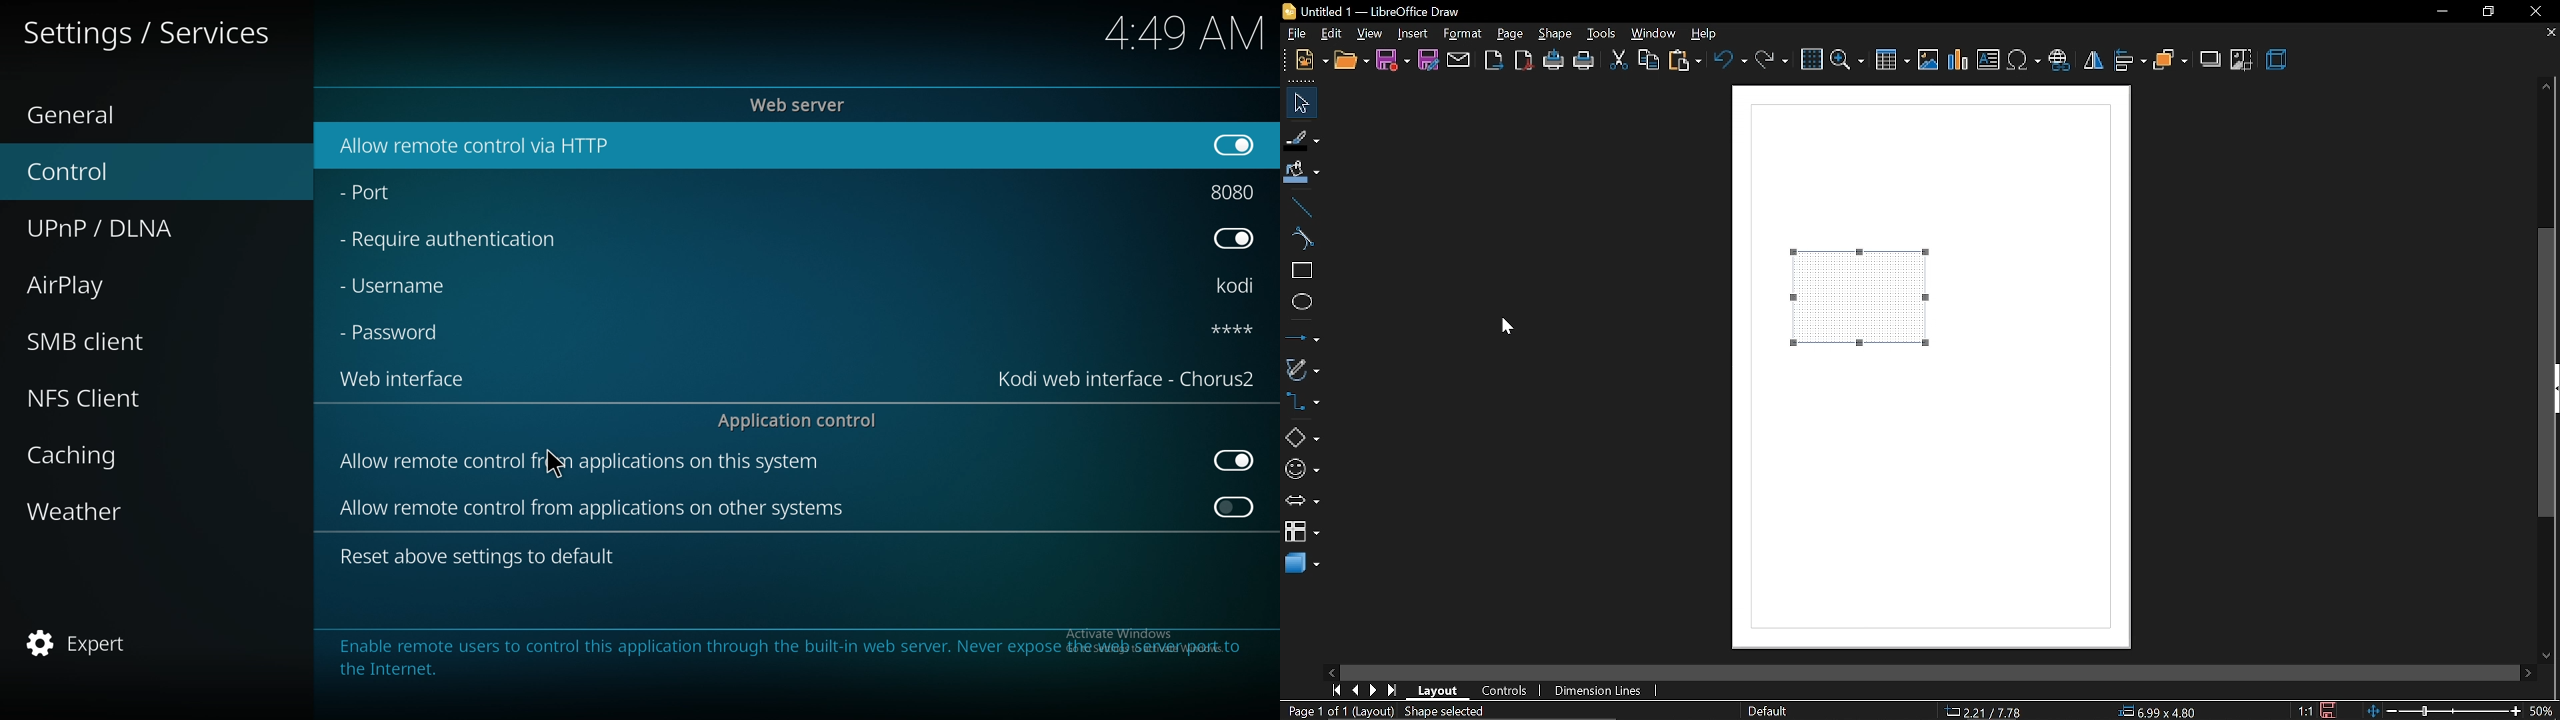 Image resolution: width=2576 pixels, height=728 pixels. I want to click on upnp/dlna, so click(122, 229).